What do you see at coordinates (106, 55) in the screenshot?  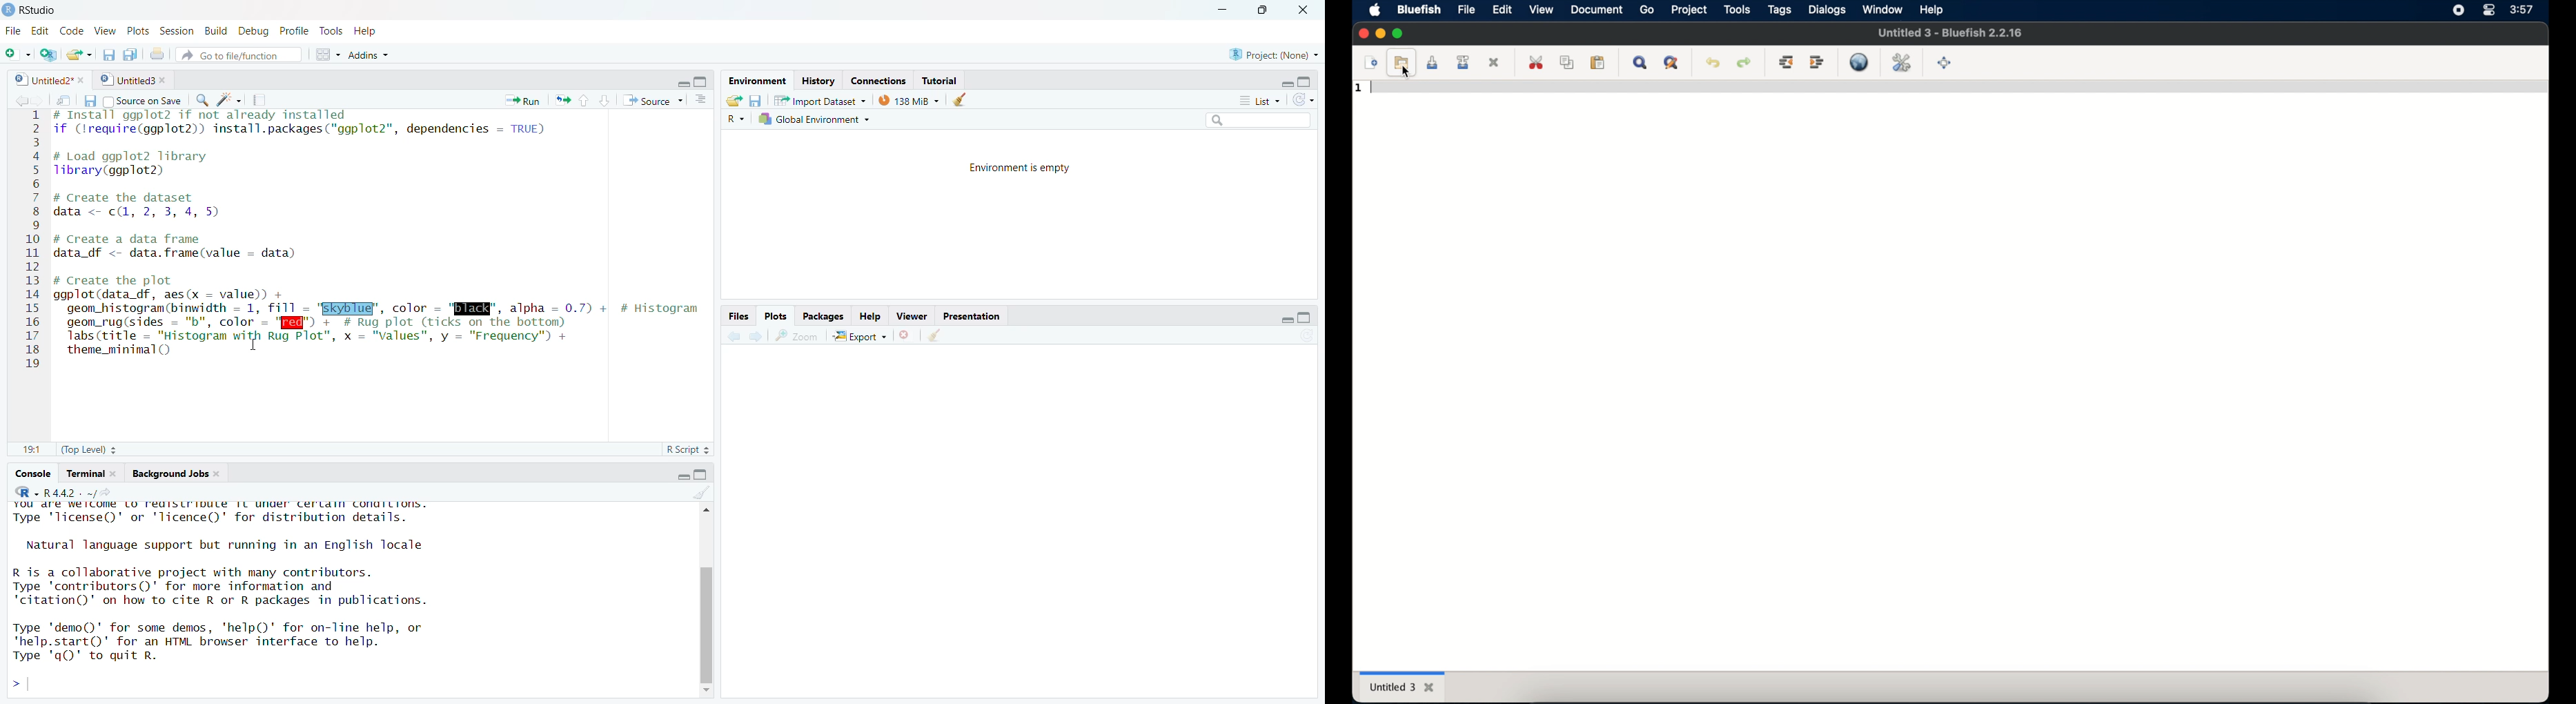 I see `Save current document` at bounding box center [106, 55].